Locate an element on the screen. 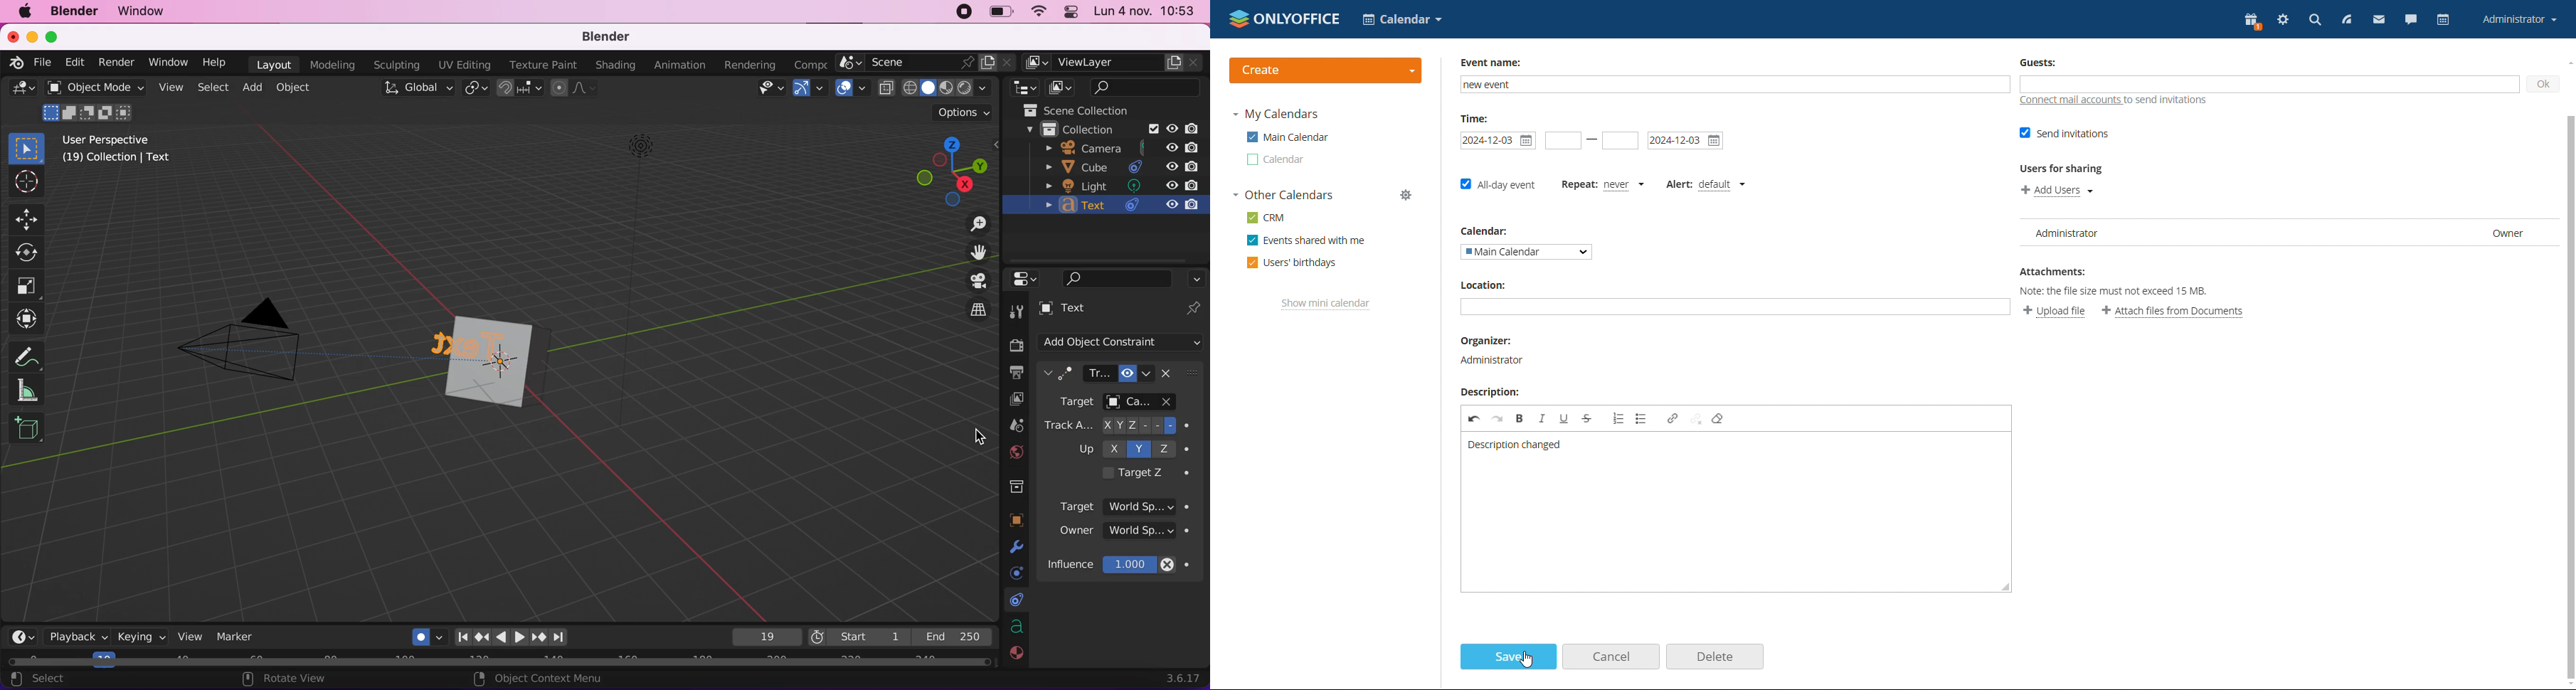 The height and width of the screenshot is (700, 2576). search is located at coordinates (1118, 277).